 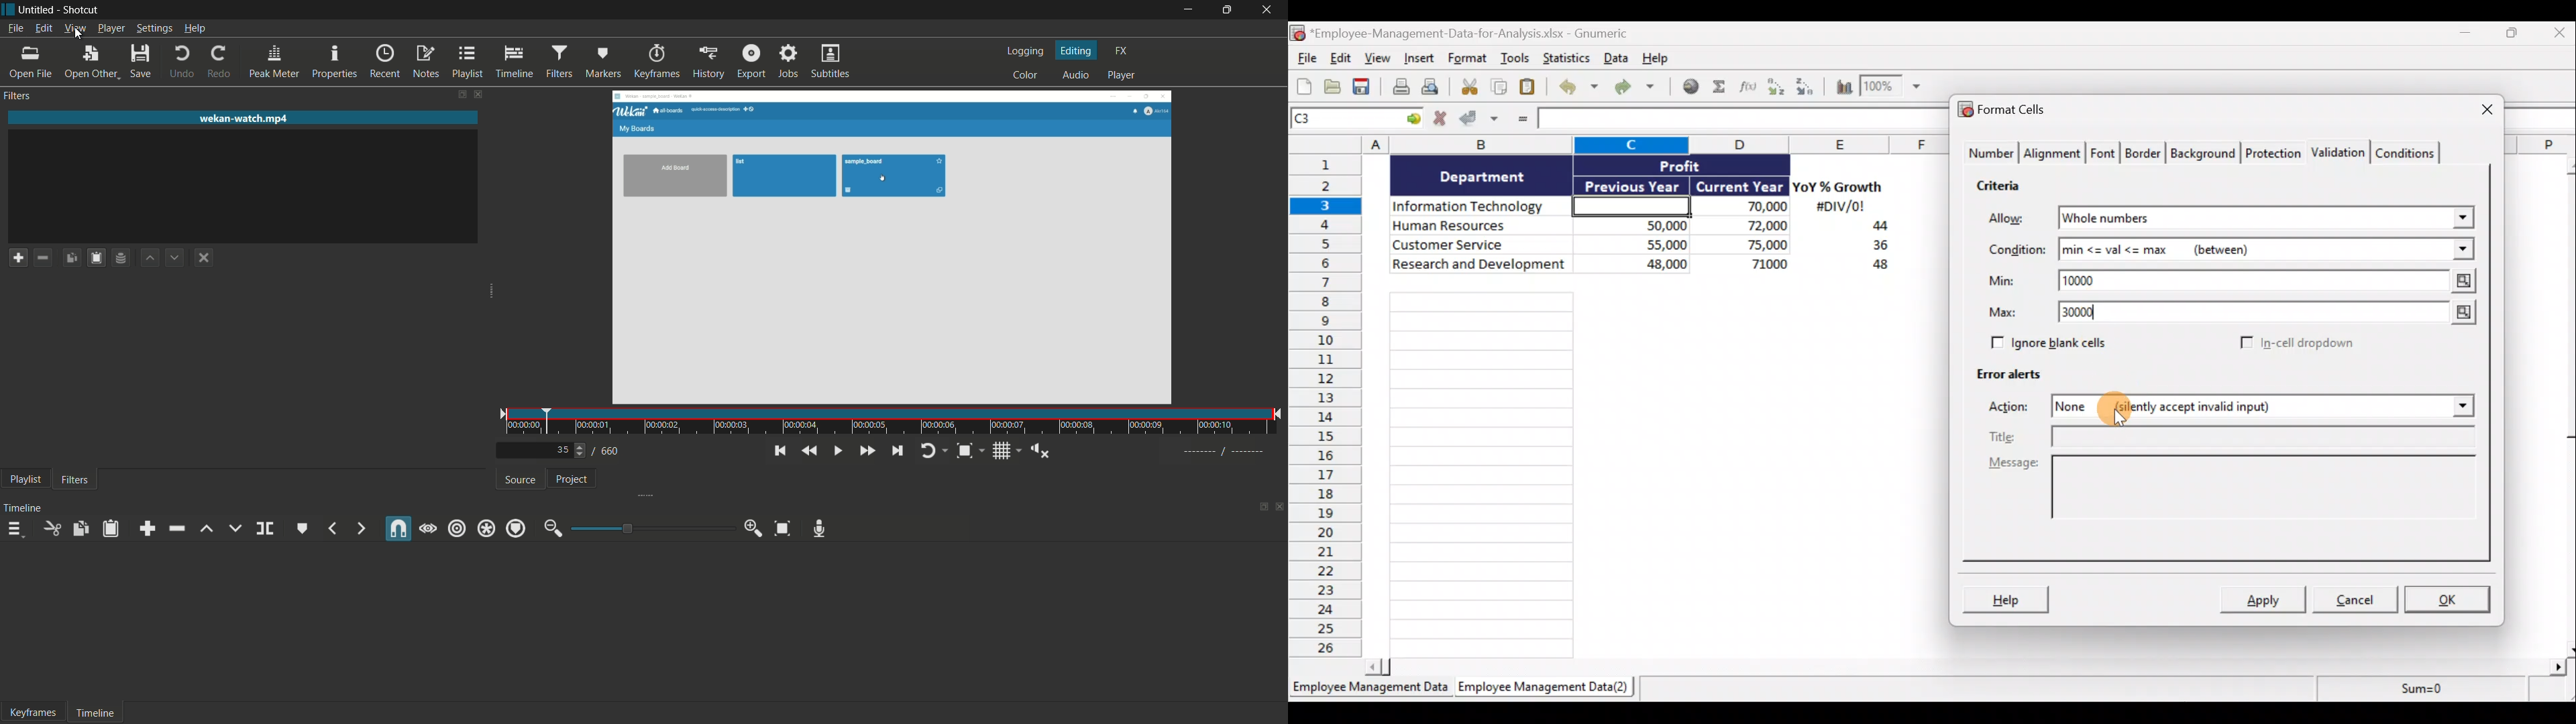 What do you see at coordinates (892, 421) in the screenshot?
I see `time` at bounding box center [892, 421].